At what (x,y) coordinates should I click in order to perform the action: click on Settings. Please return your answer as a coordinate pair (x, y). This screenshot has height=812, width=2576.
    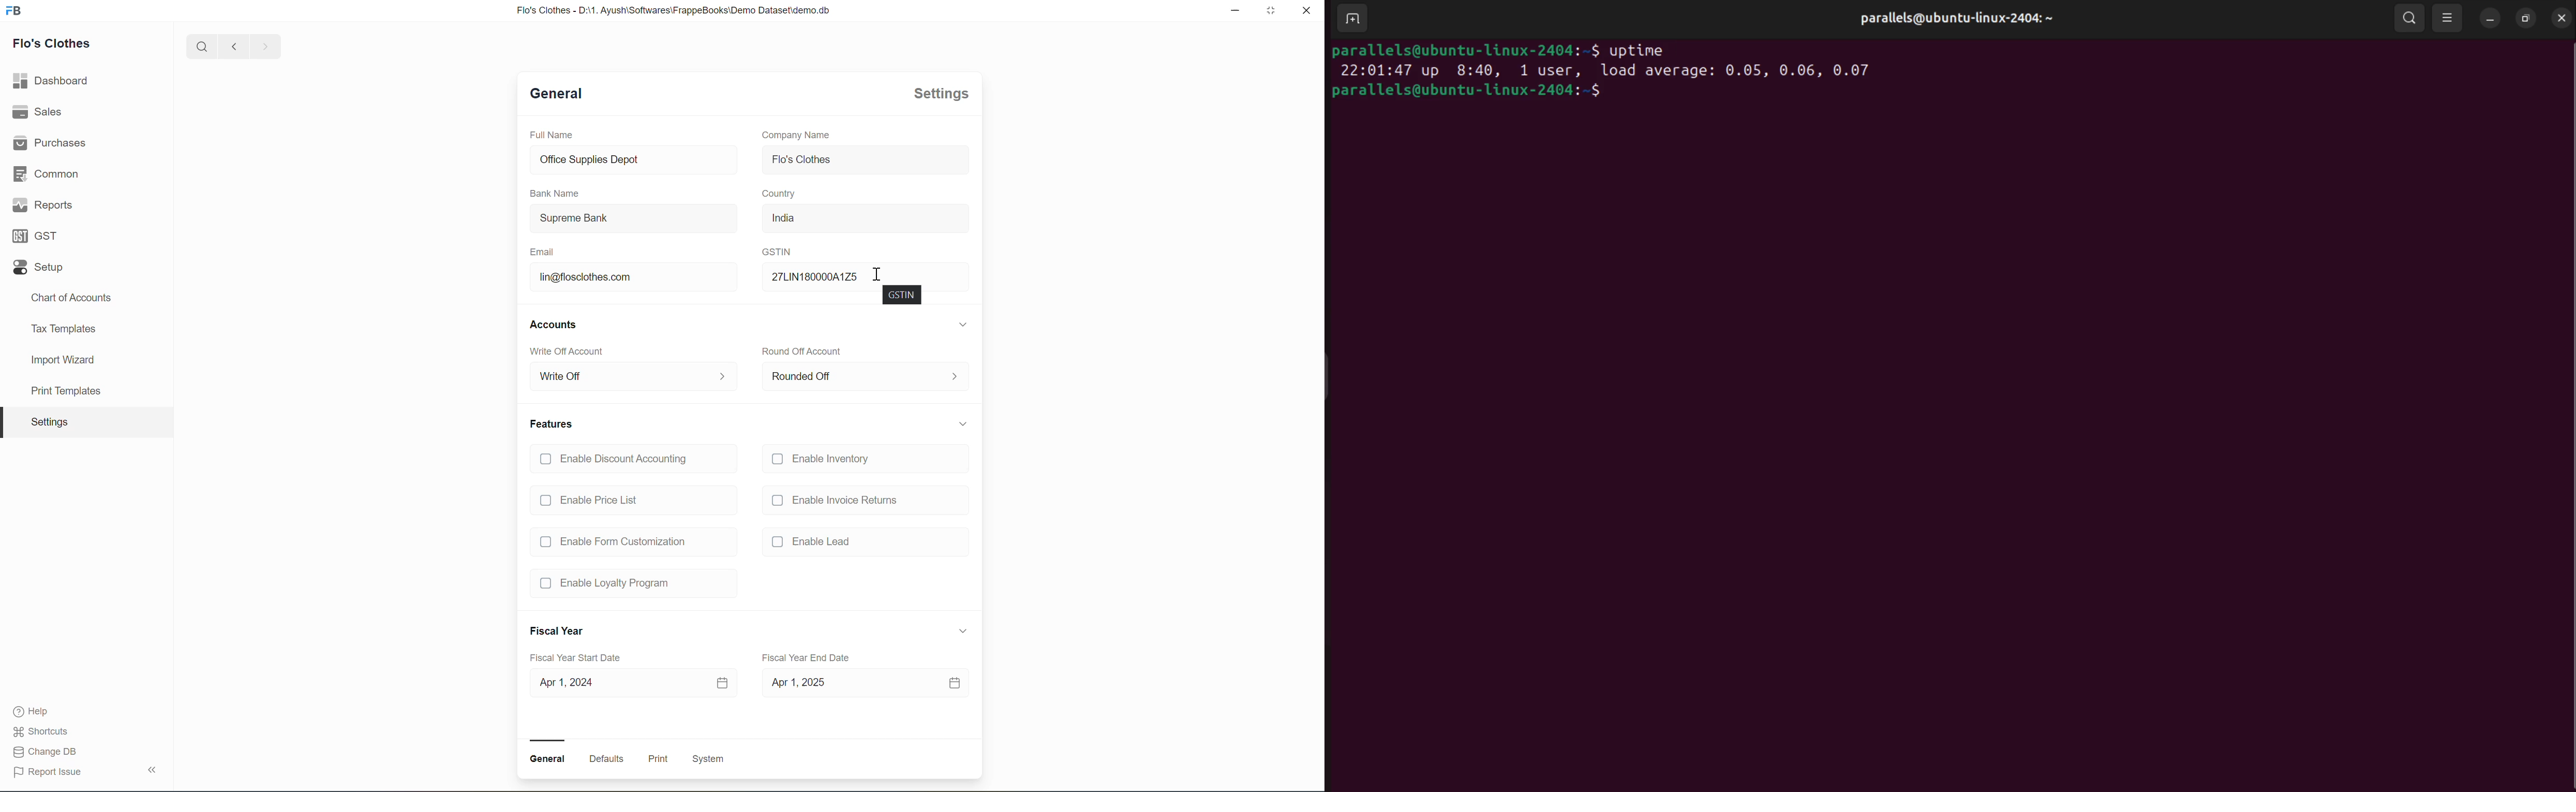
    Looking at the image, I should click on (48, 422).